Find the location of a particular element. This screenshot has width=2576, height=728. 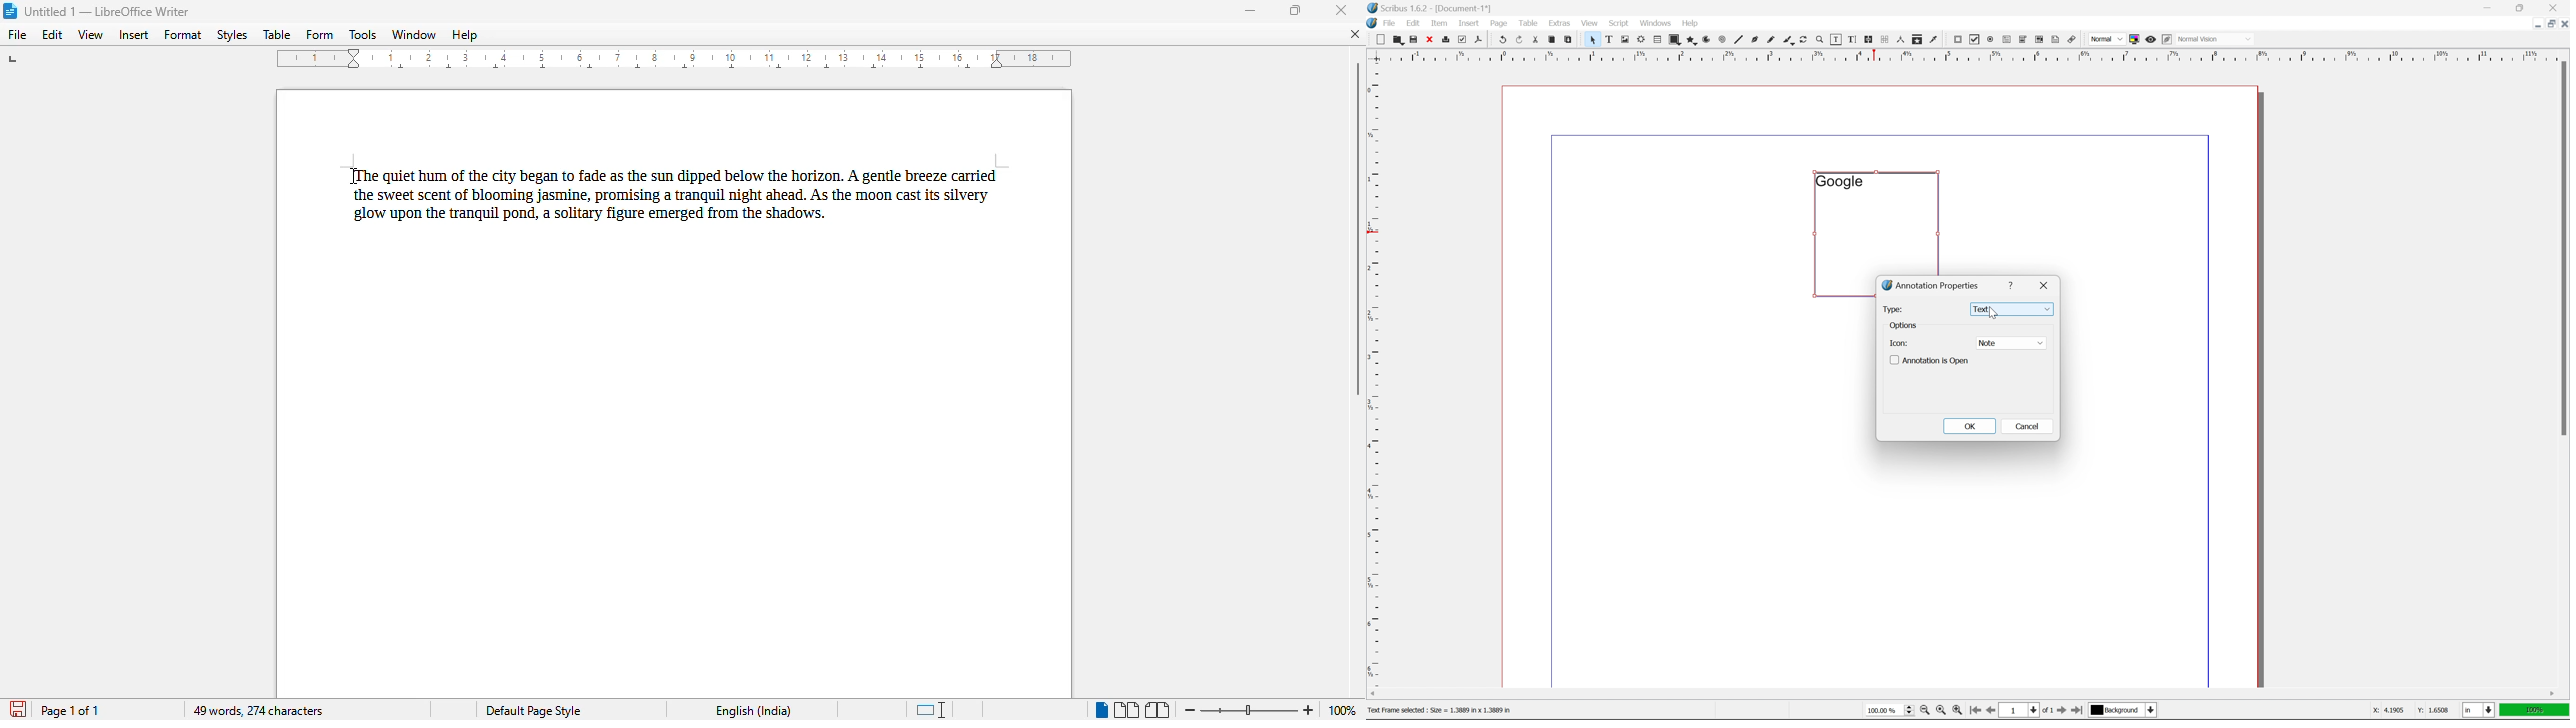

edit contents of frame is located at coordinates (1835, 39).